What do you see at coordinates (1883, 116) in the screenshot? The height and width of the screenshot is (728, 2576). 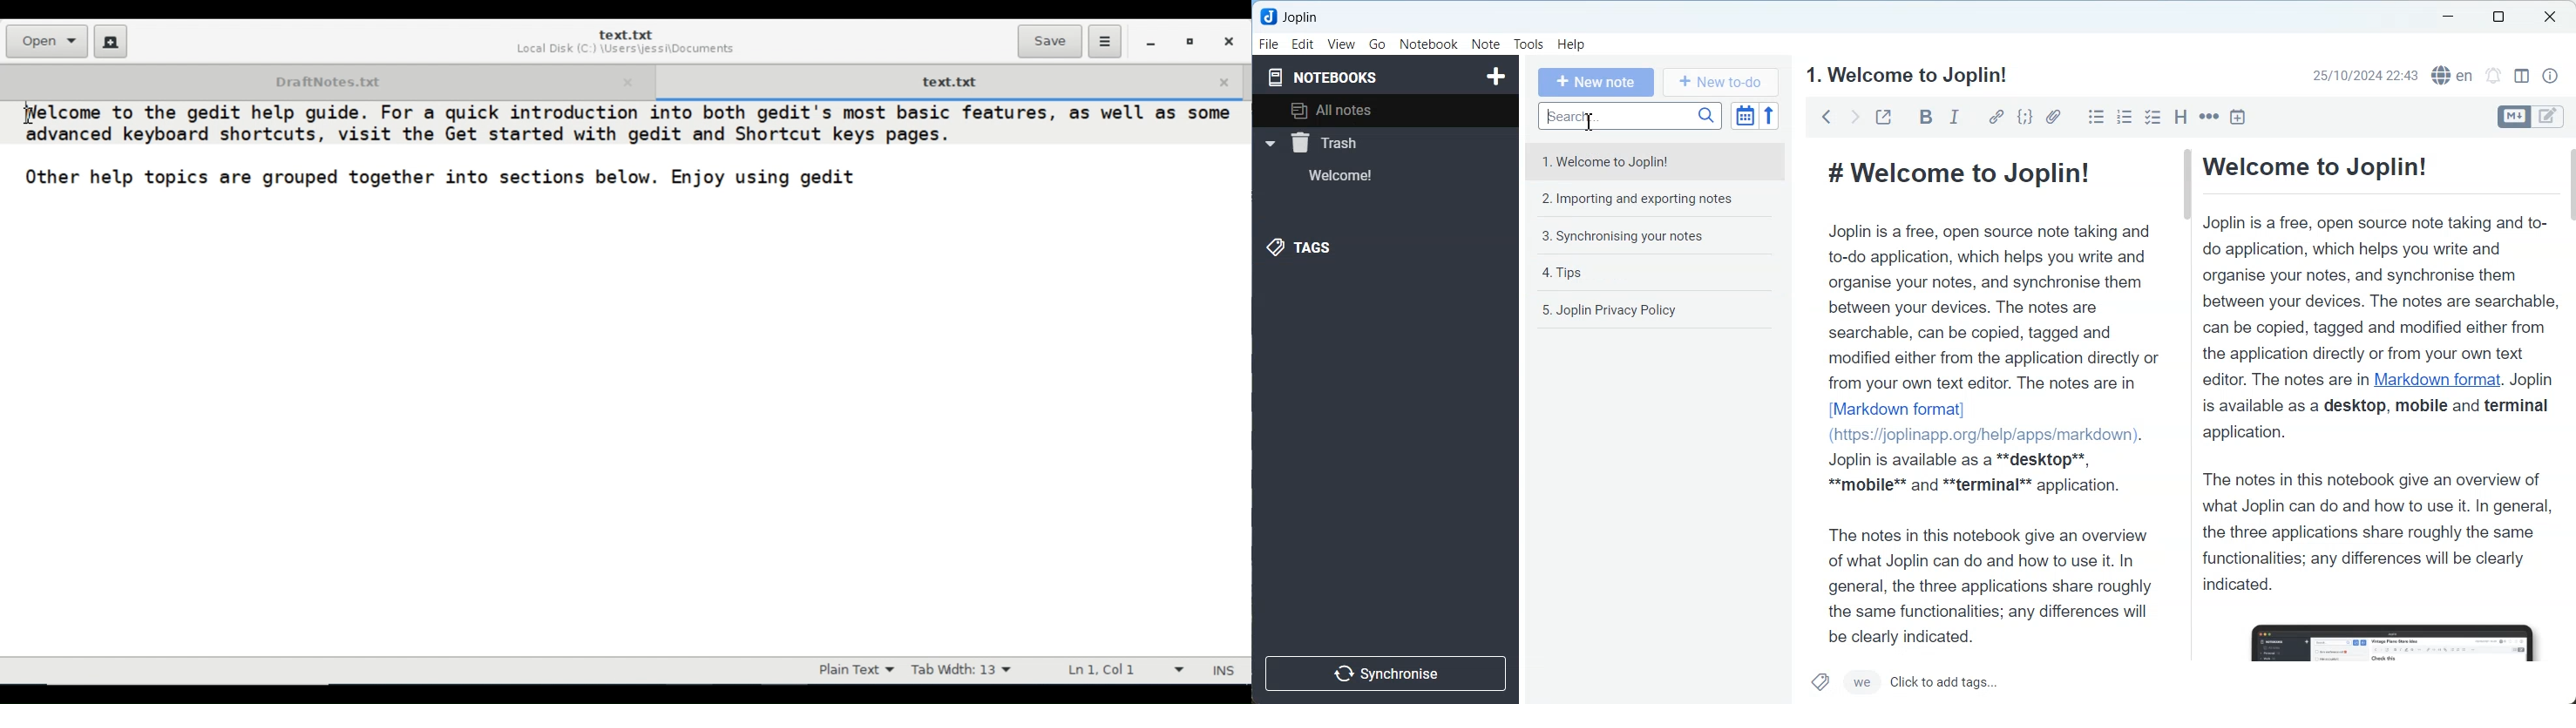 I see `Toggle external editing` at bounding box center [1883, 116].